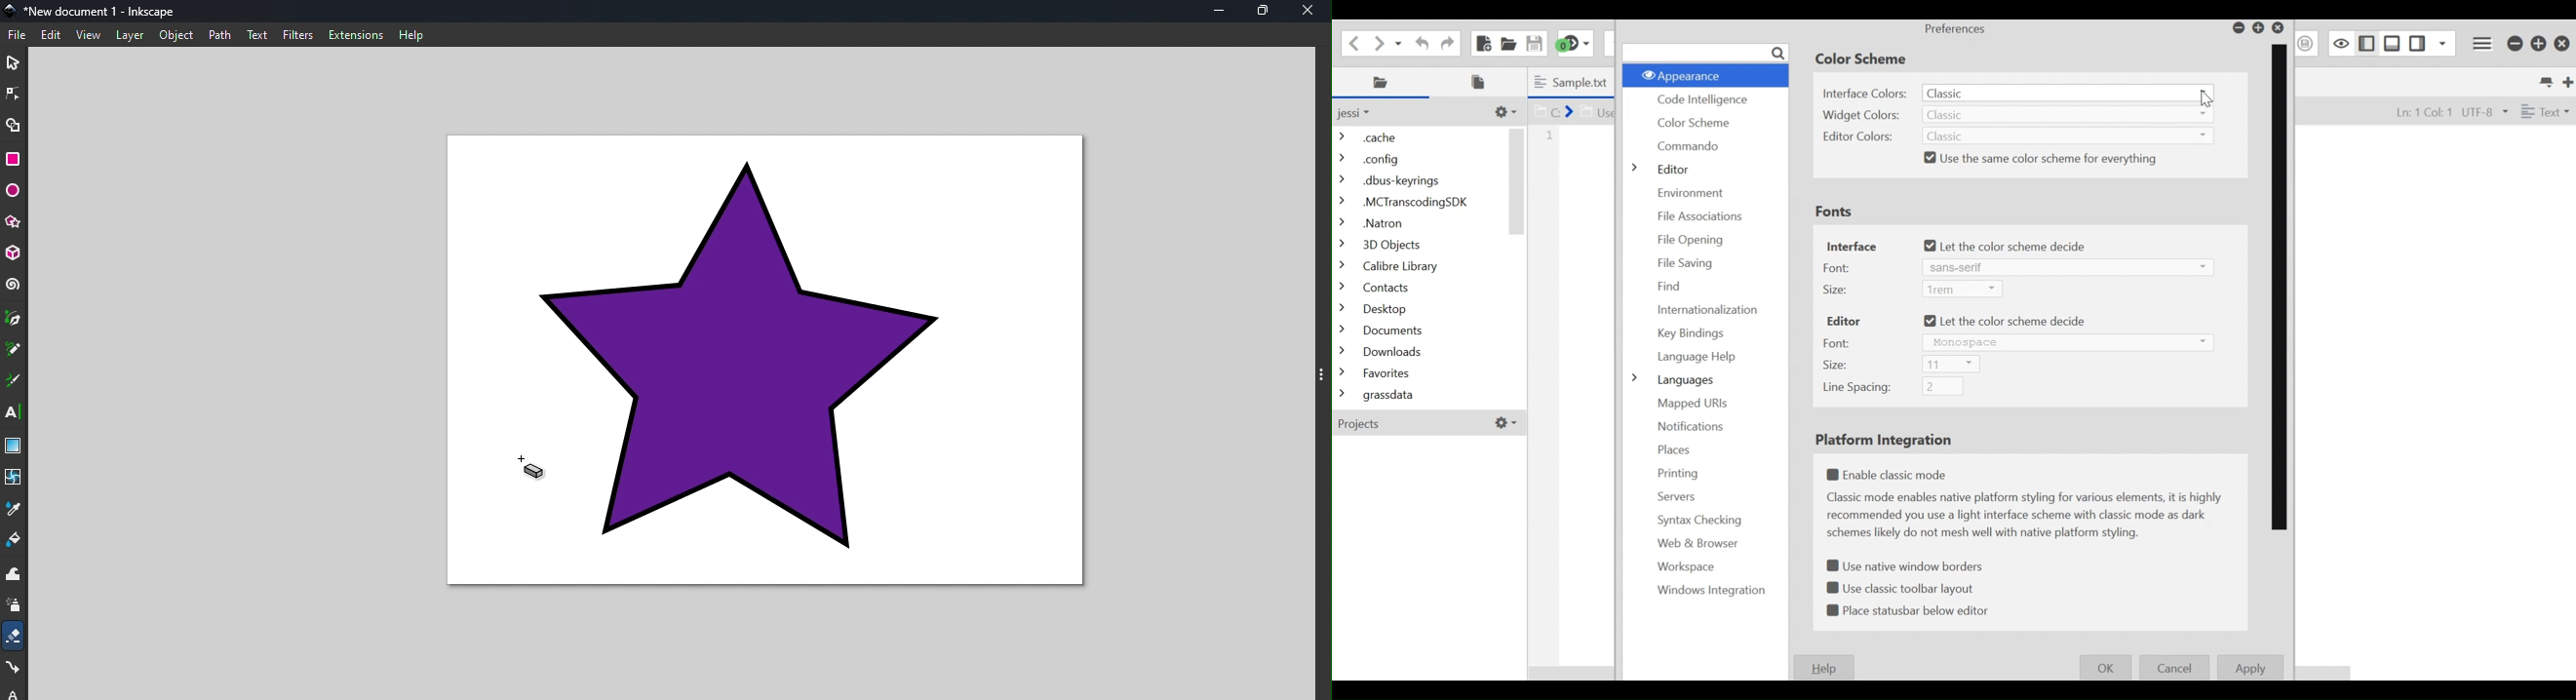  What do you see at coordinates (2420, 43) in the screenshot?
I see `Show/ Hide left Pane` at bounding box center [2420, 43].